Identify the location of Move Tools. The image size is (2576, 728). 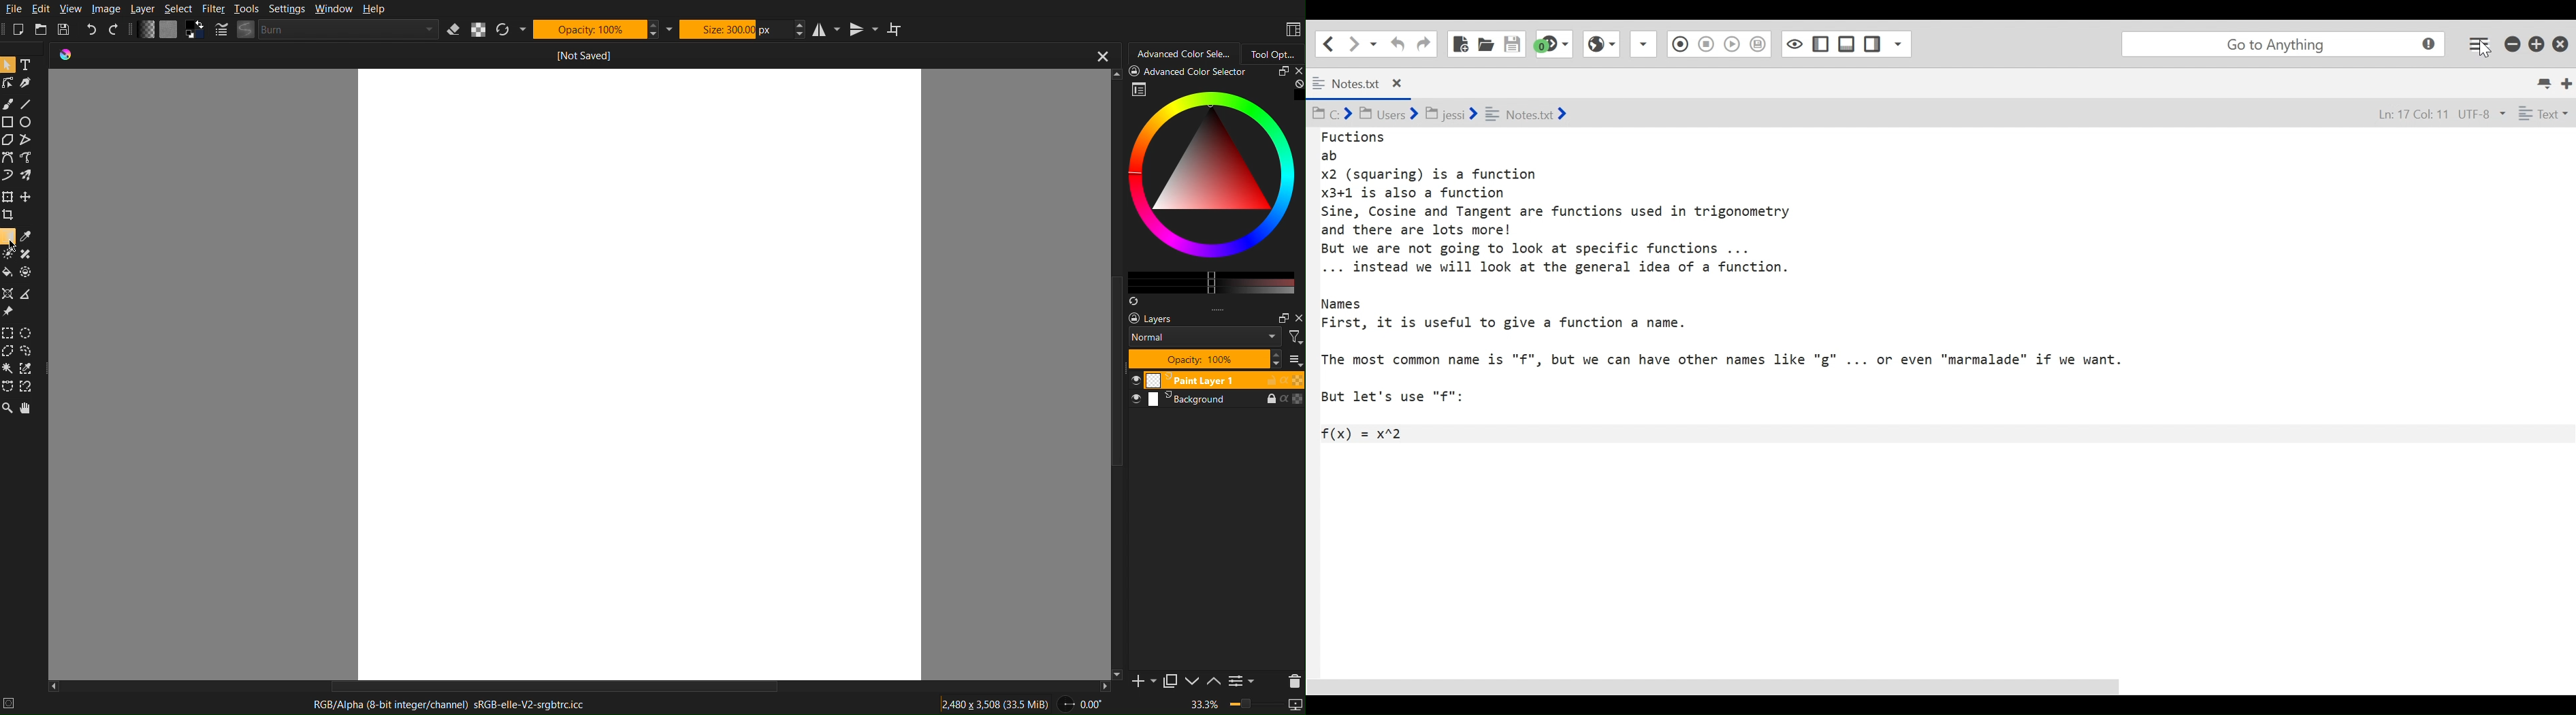
(20, 204).